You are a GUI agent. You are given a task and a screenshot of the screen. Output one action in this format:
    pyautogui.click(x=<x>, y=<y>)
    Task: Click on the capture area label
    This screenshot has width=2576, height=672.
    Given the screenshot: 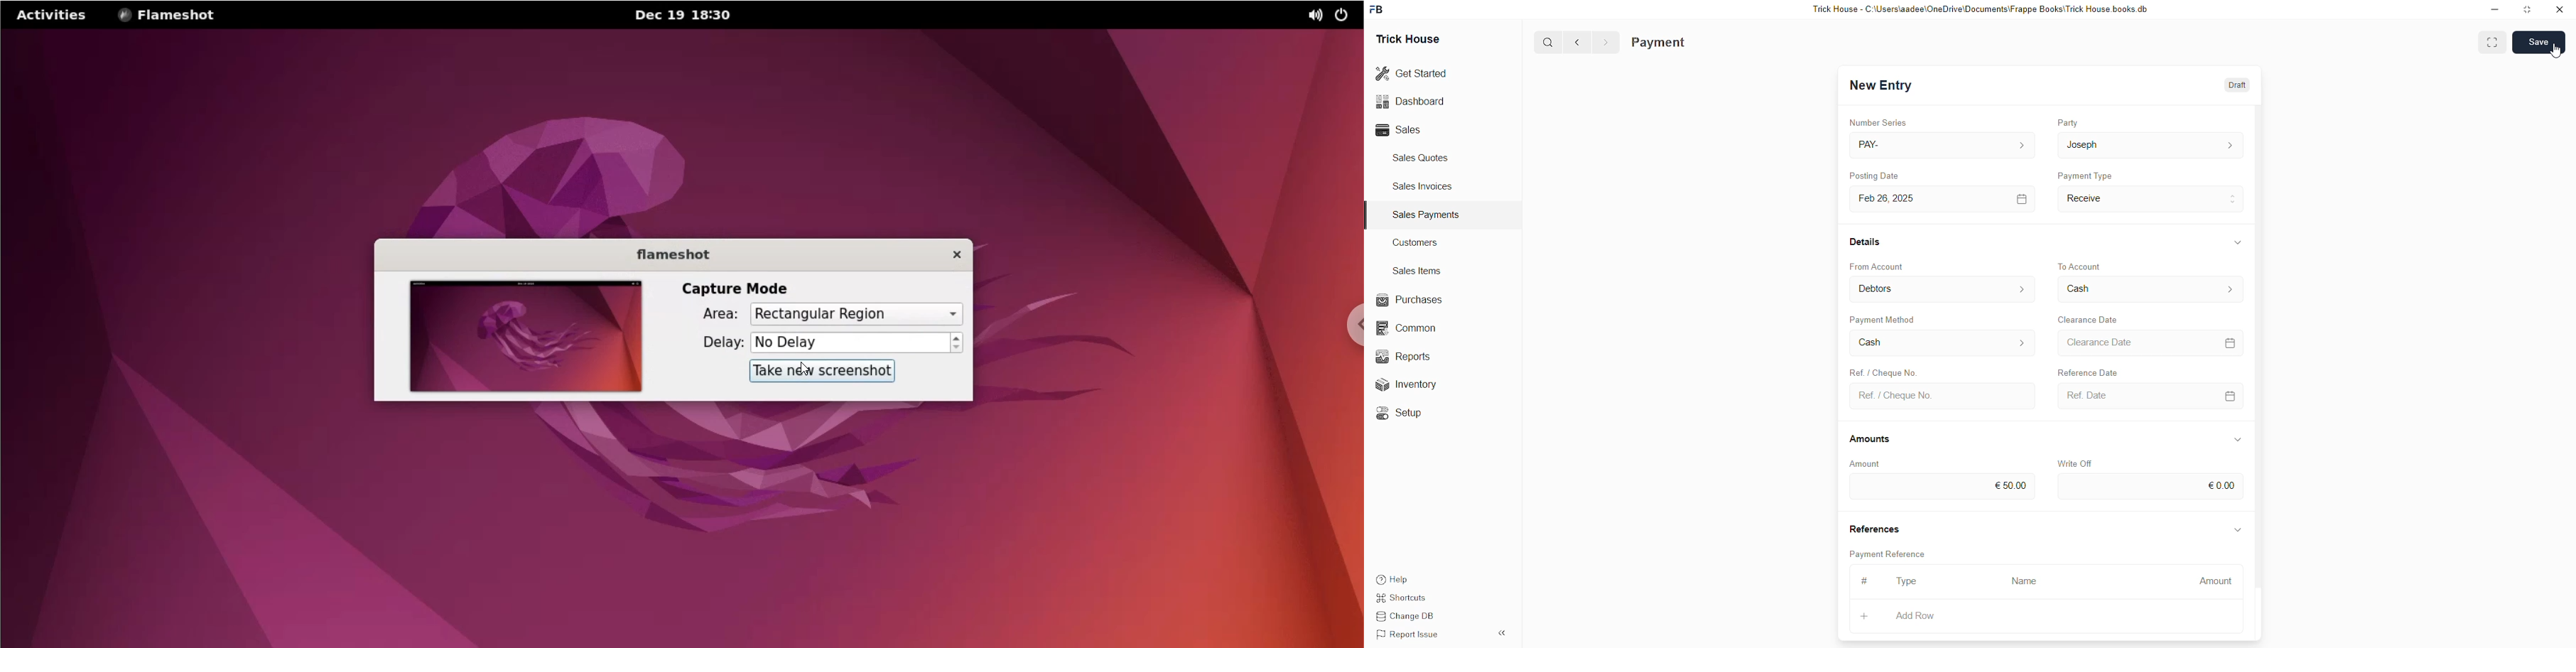 What is the action you would take?
    pyautogui.click(x=709, y=315)
    